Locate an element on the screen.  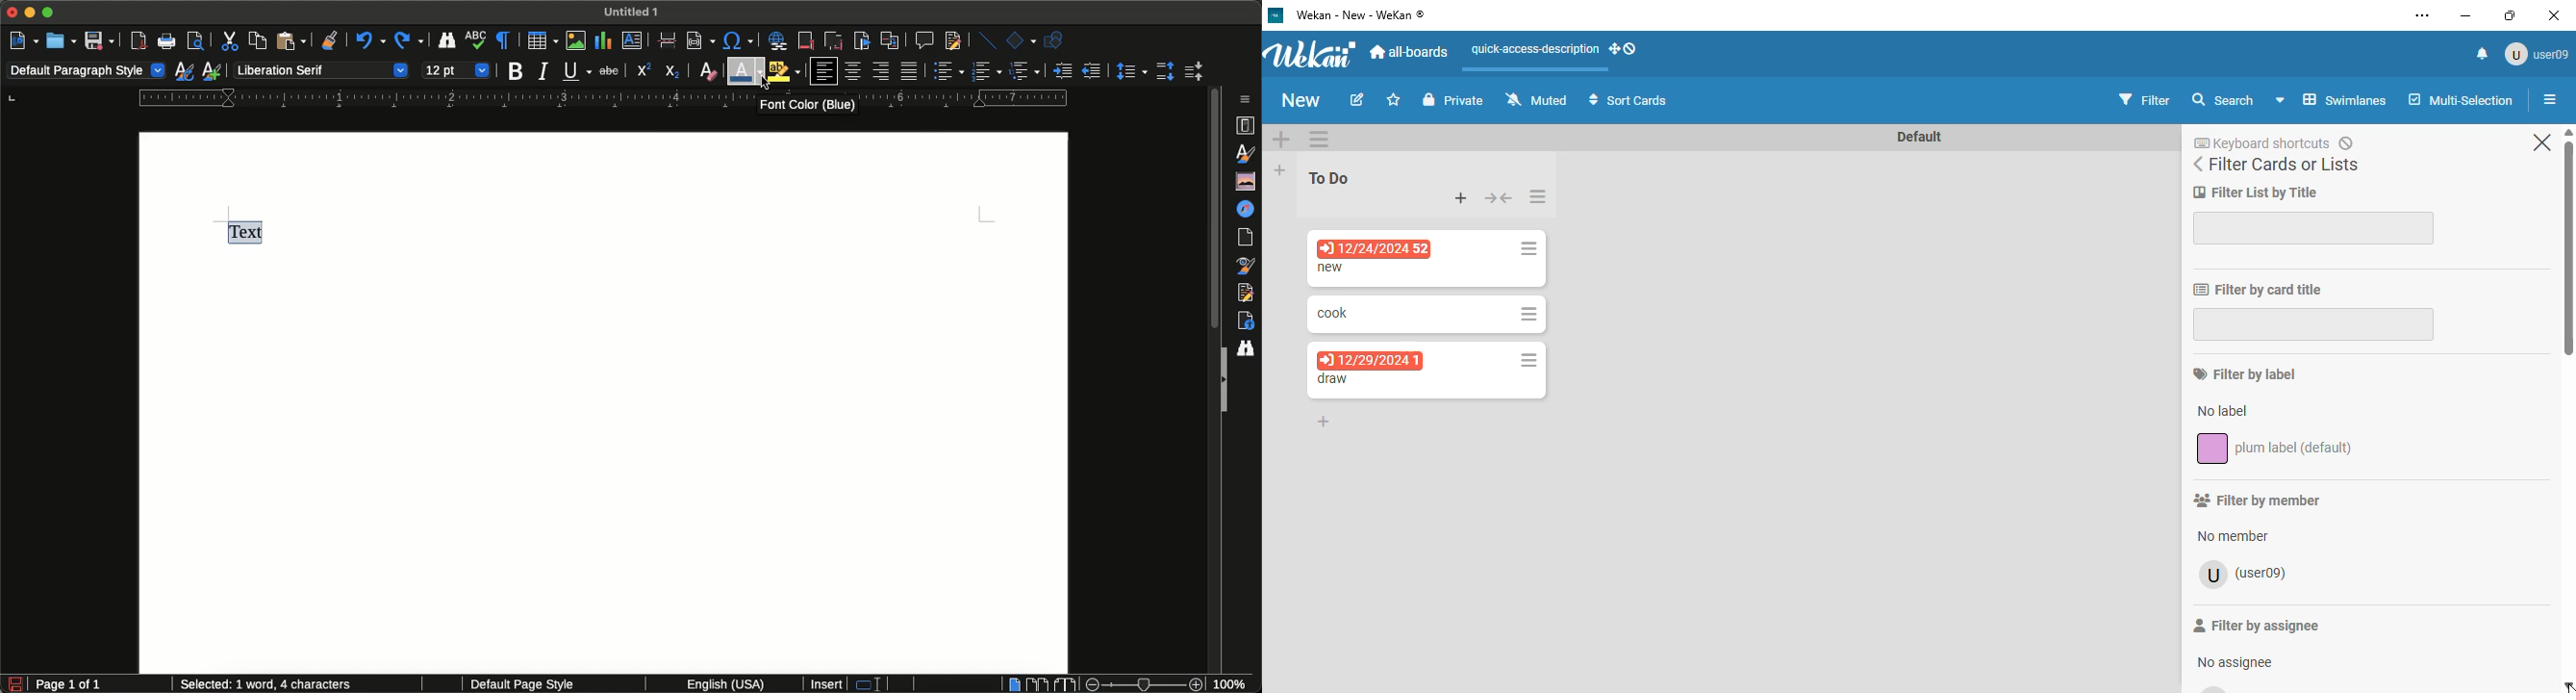
Insert hyperlink is located at coordinates (778, 39).